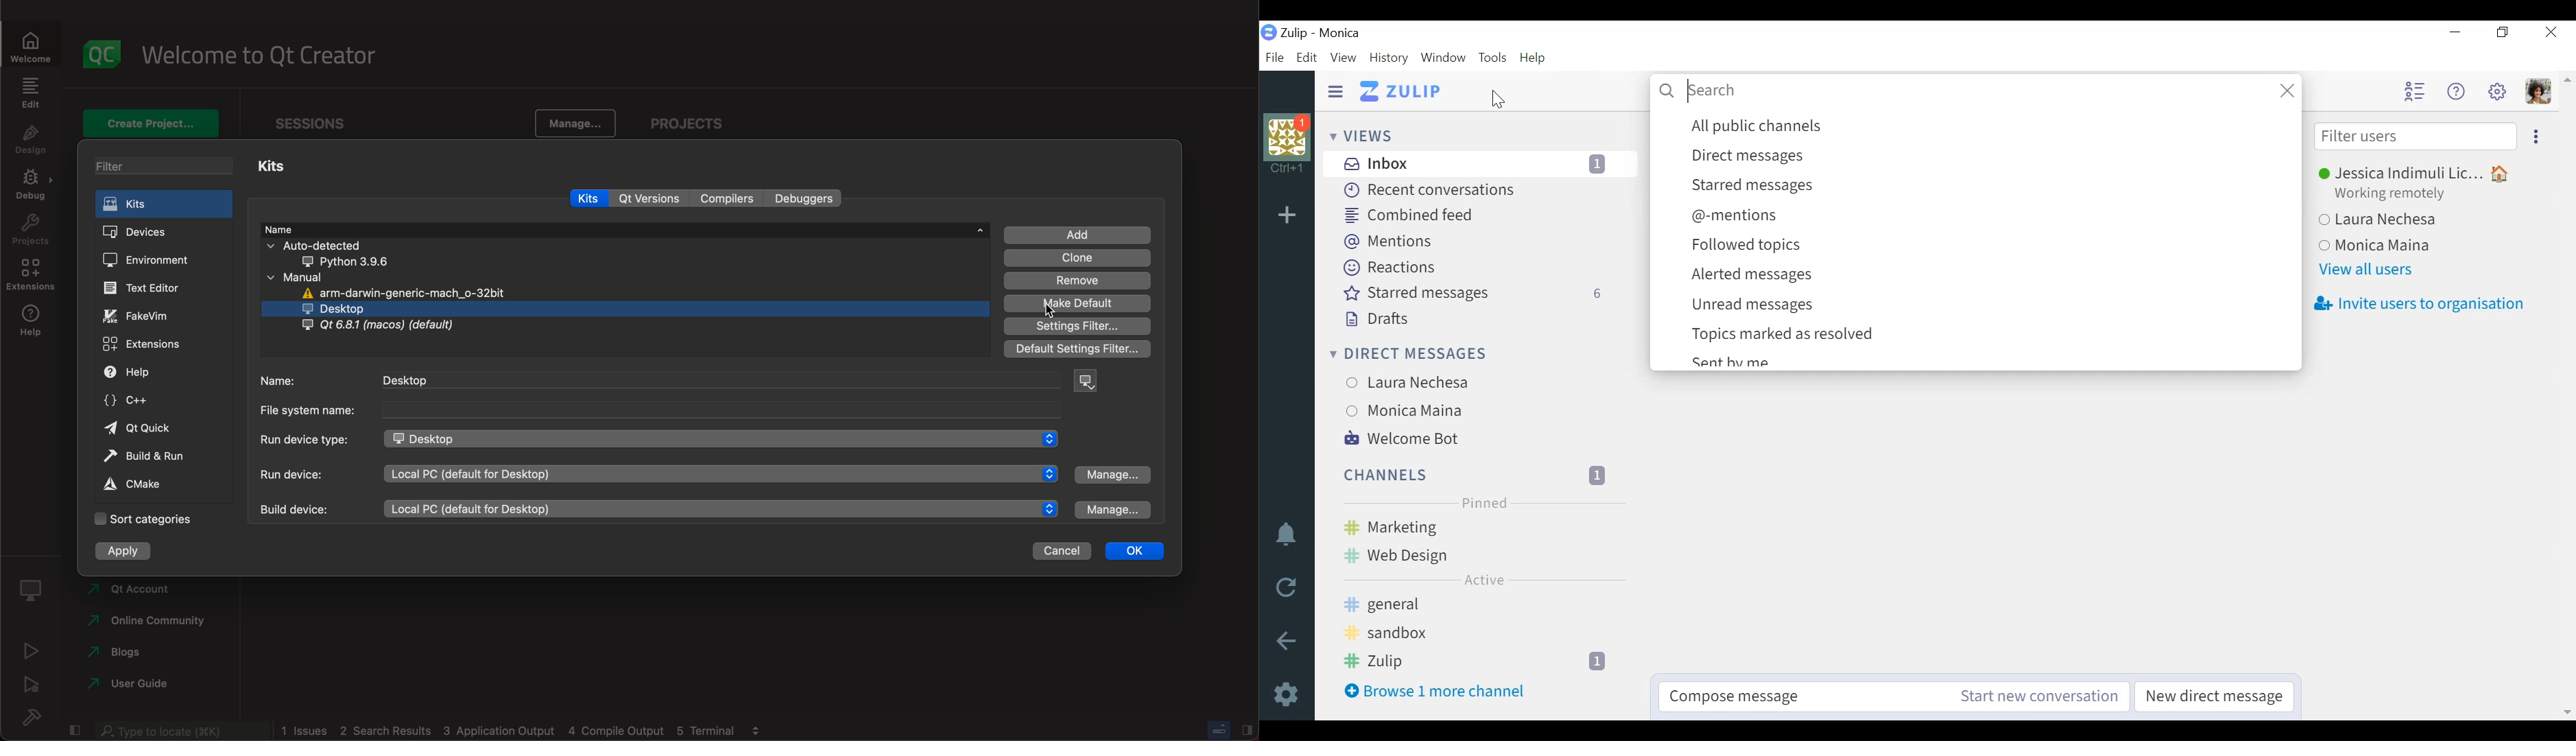 Image resolution: width=2576 pixels, height=756 pixels. What do you see at coordinates (31, 93) in the screenshot?
I see `edit` at bounding box center [31, 93].